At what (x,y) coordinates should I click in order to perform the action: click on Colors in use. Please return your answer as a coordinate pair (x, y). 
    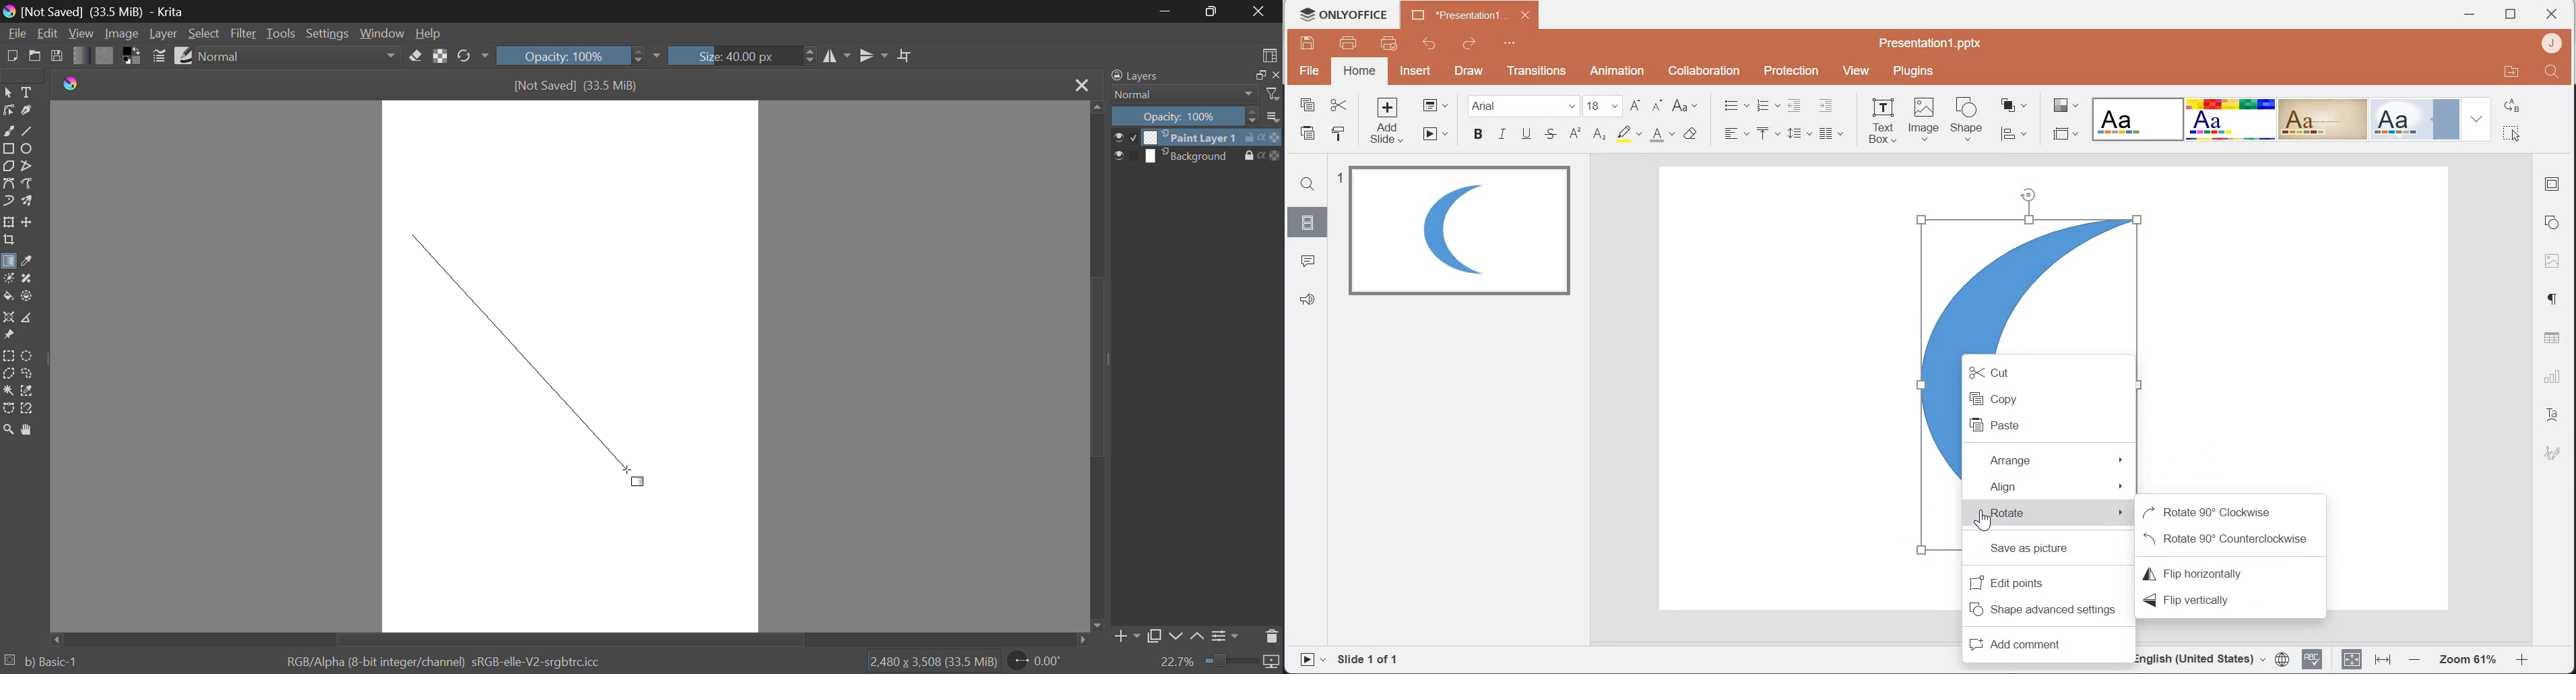
    Looking at the image, I should click on (132, 55).